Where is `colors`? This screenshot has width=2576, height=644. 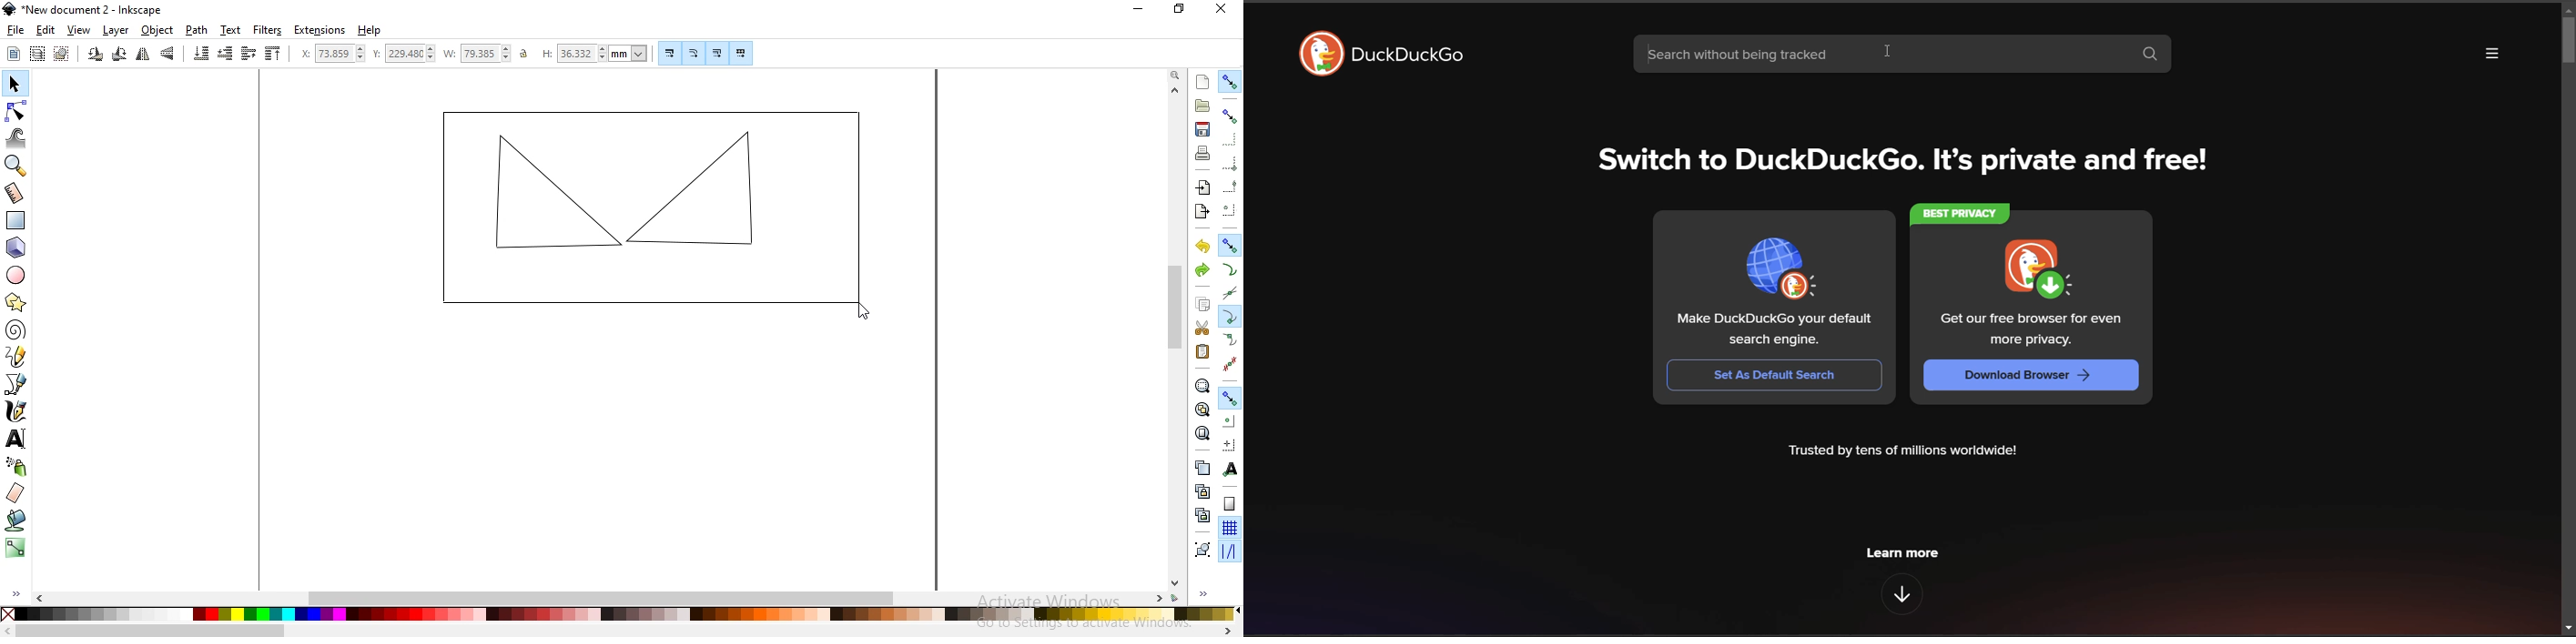 colors is located at coordinates (620, 615).